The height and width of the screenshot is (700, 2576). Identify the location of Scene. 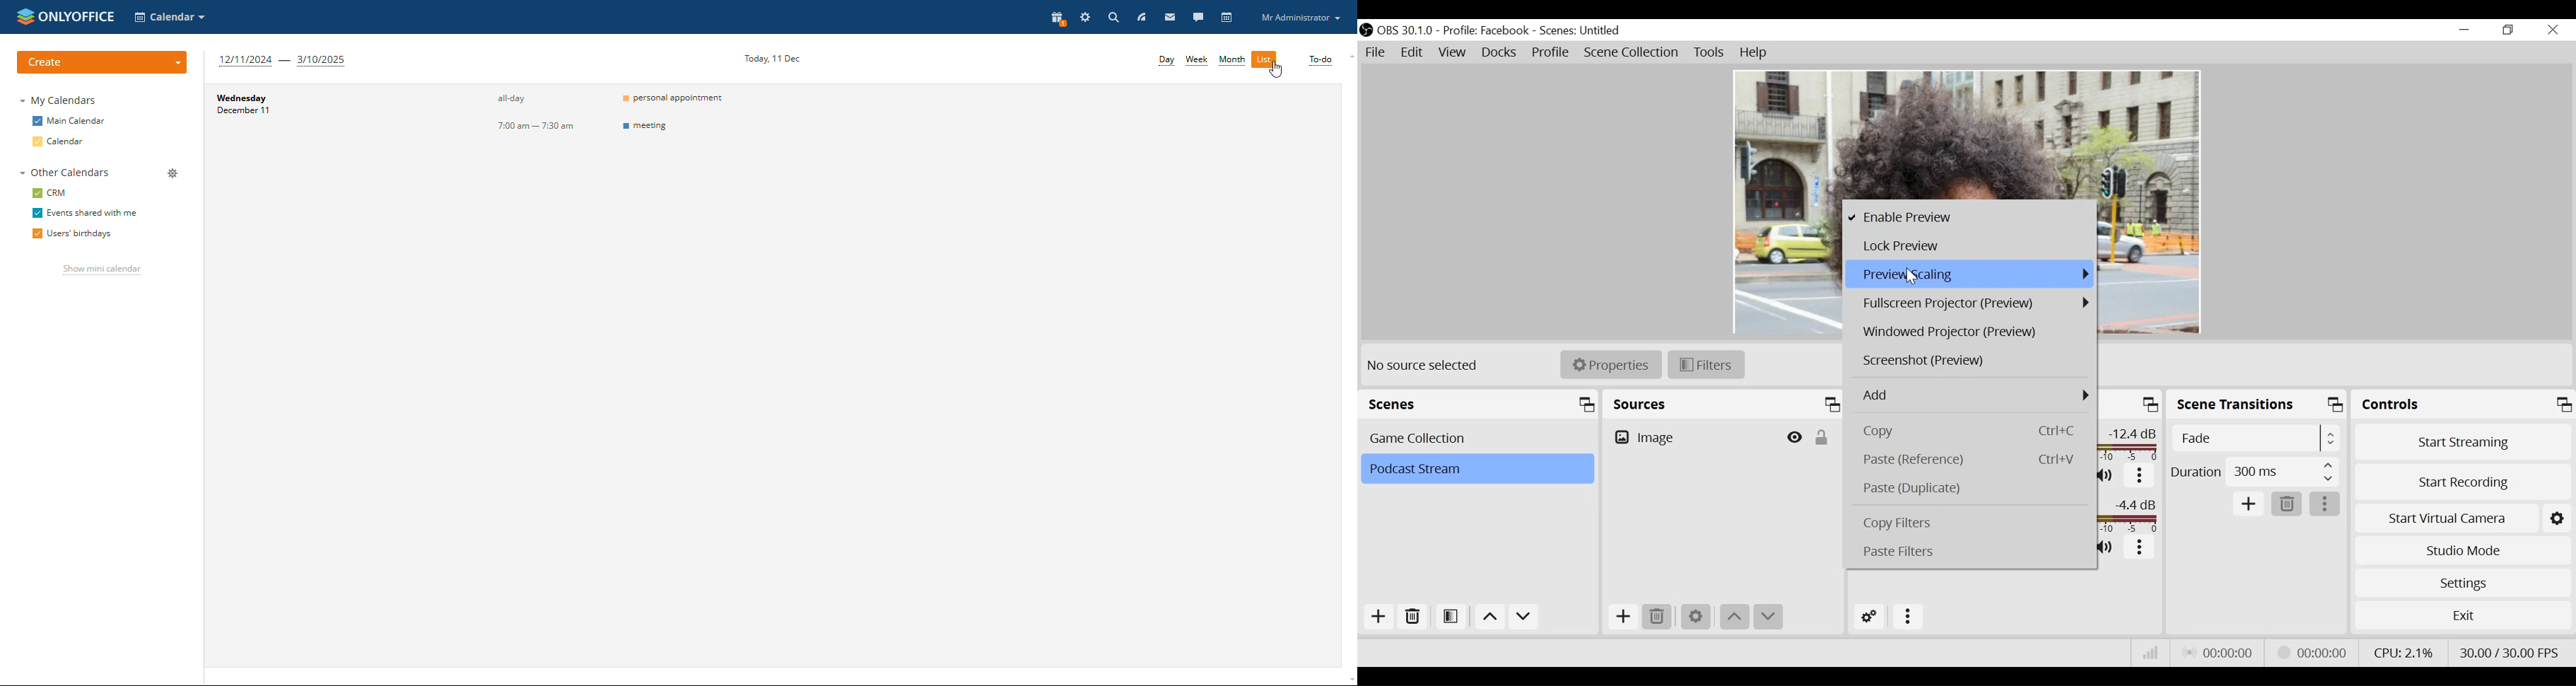
(1581, 31).